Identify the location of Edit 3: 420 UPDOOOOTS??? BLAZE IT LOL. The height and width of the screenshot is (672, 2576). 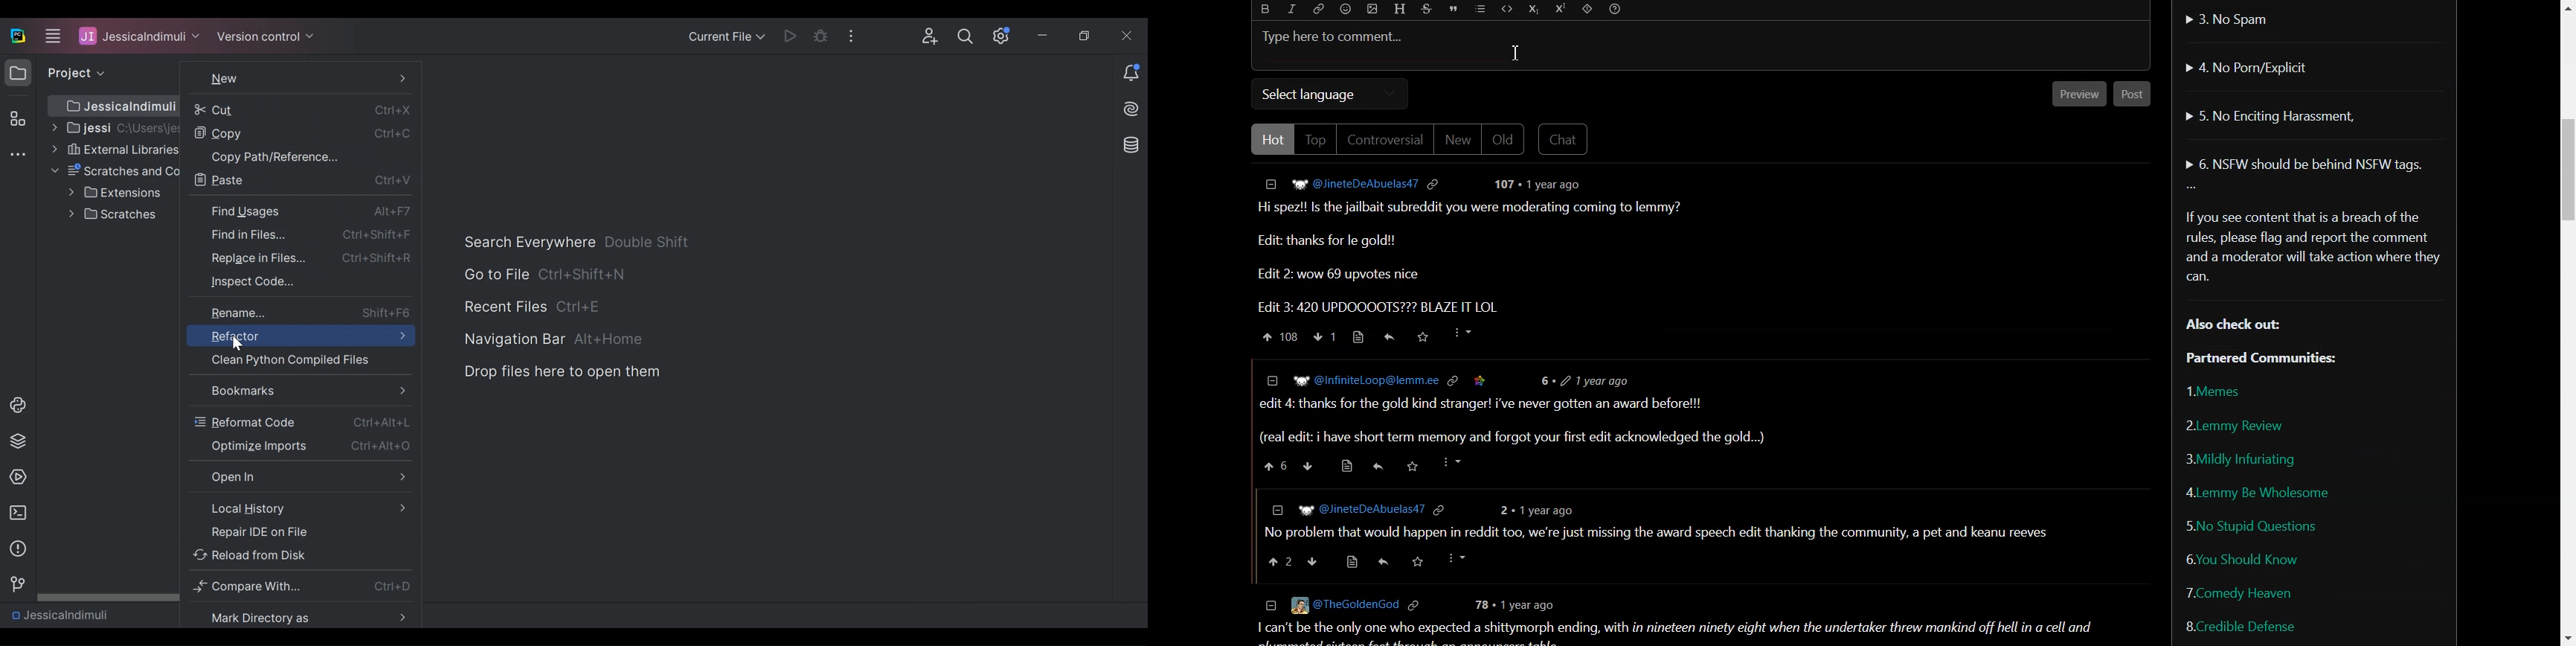
(1369, 308).